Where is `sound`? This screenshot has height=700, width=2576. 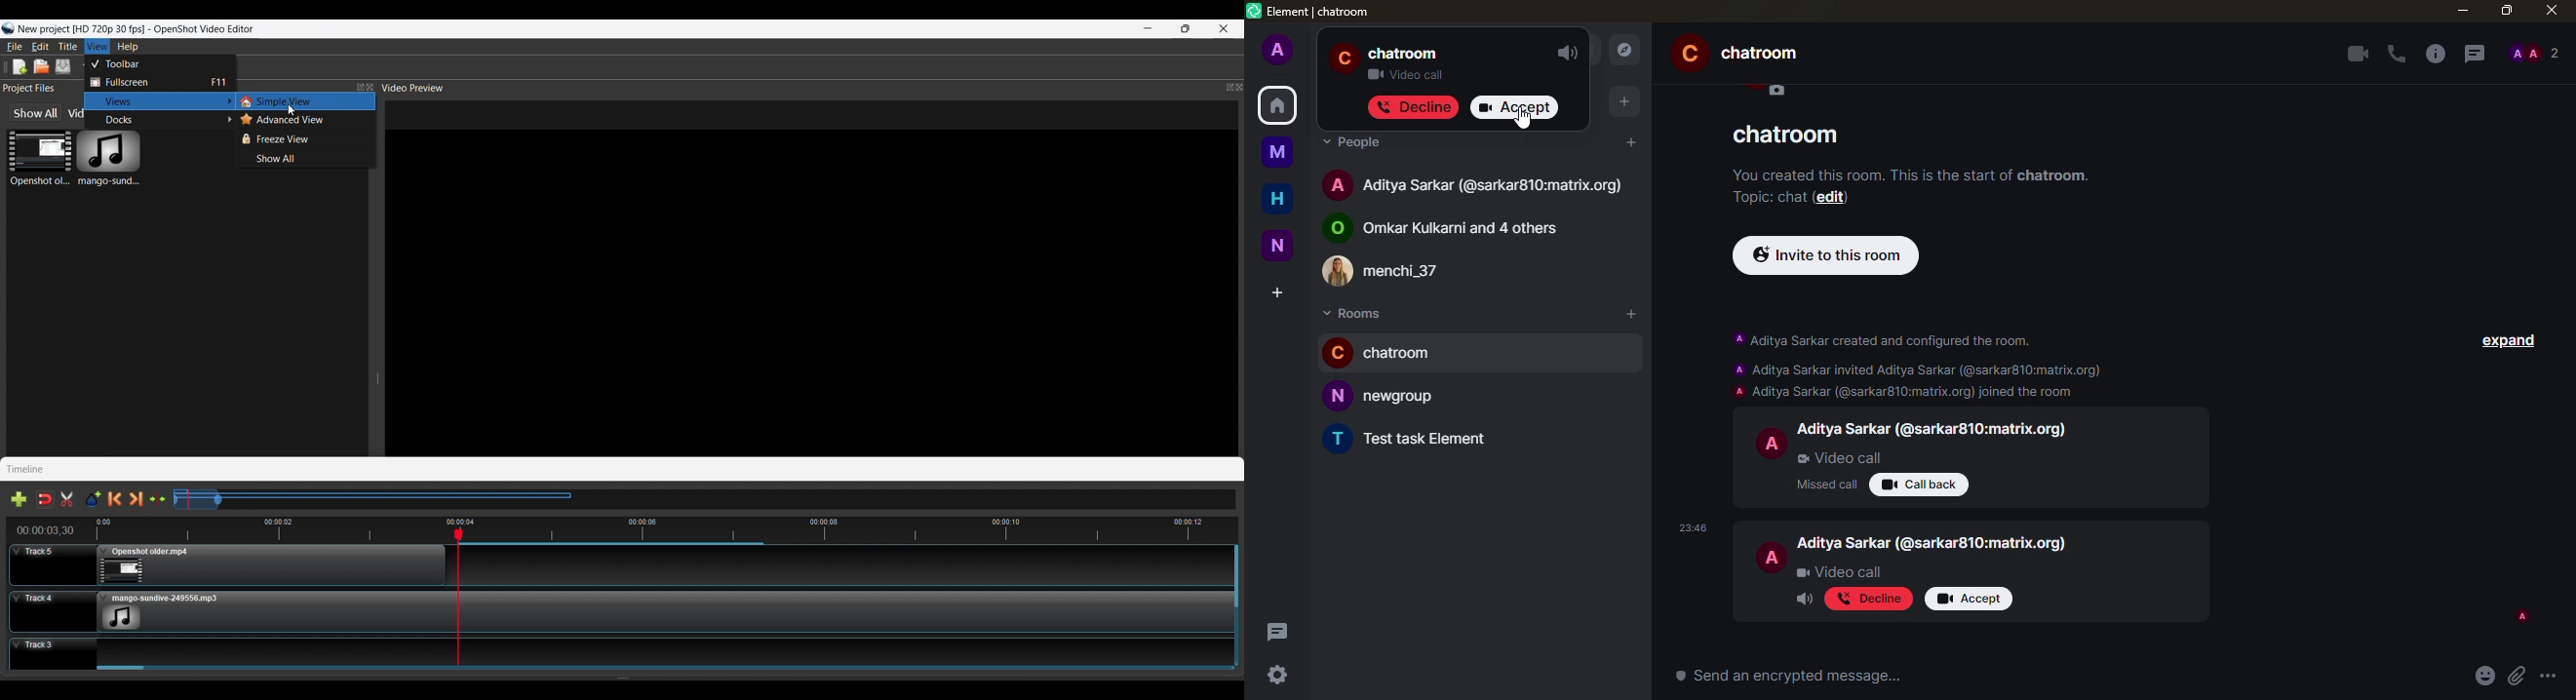 sound is located at coordinates (1802, 601).